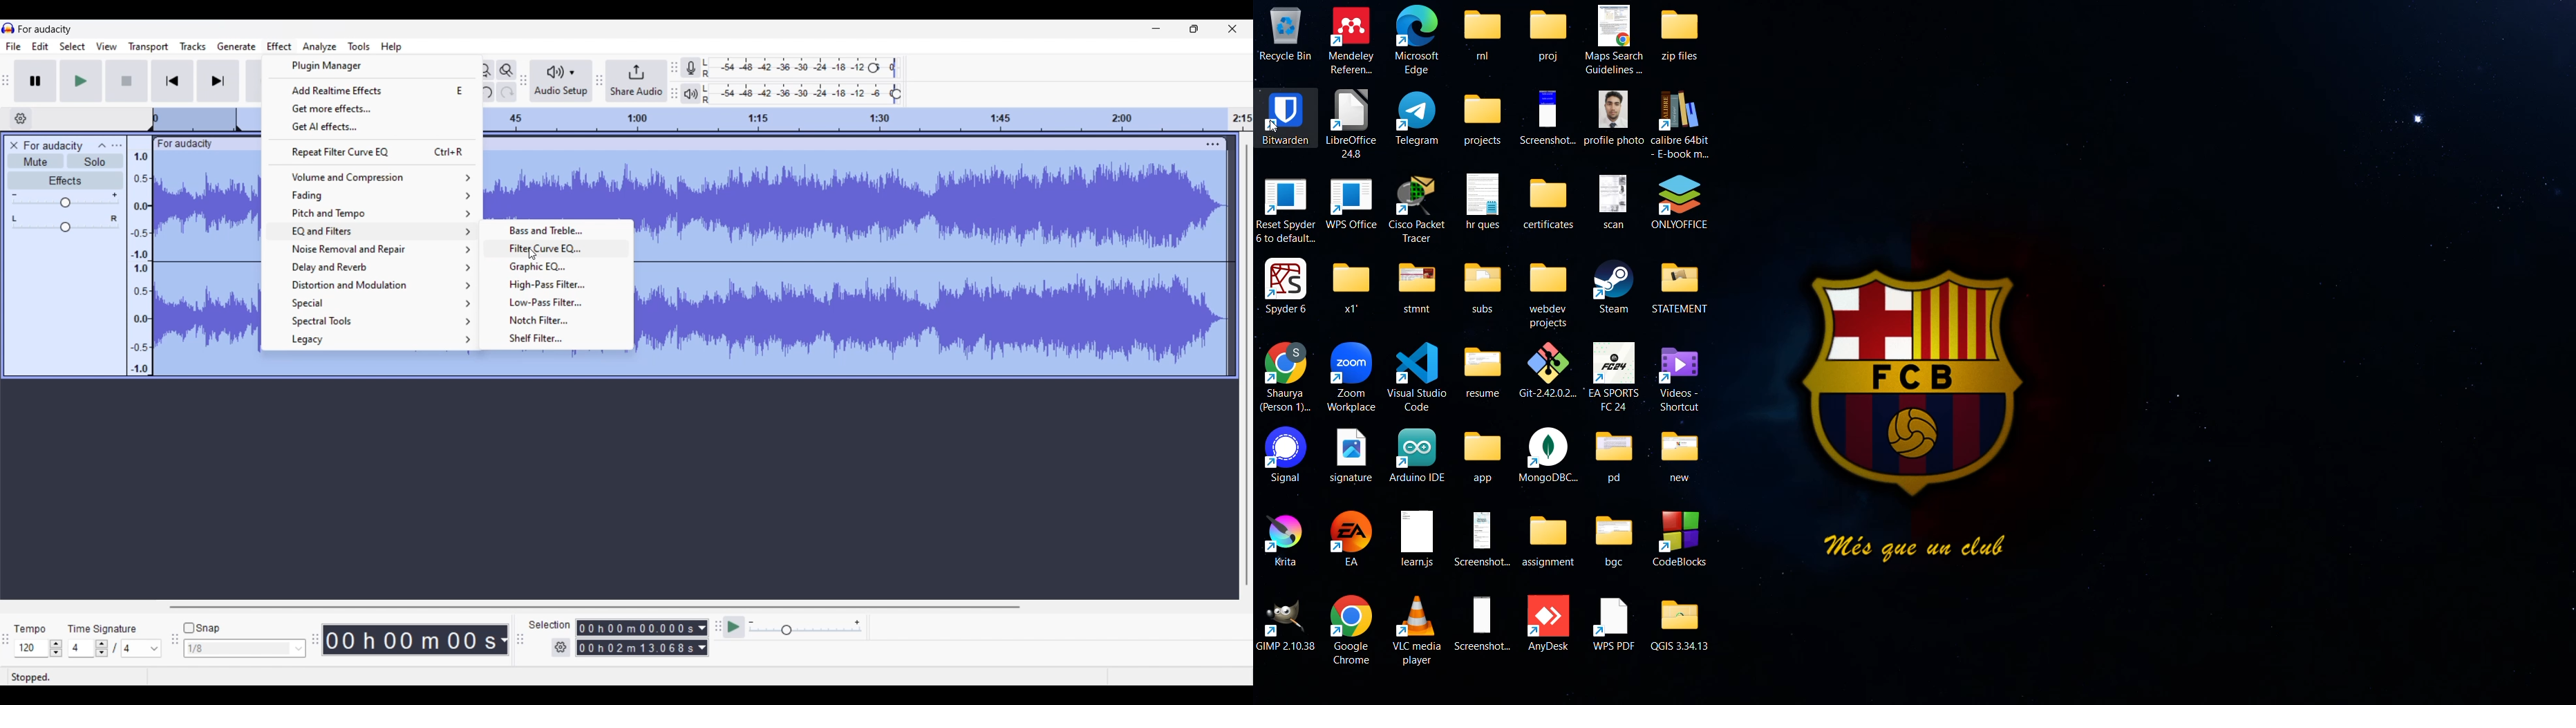 This screenshot has height=728, width=2576. What do you see at coordinates (219, 81) in the screenshot?
I see `Skip/Select to end` at bounding box center [219, 81].